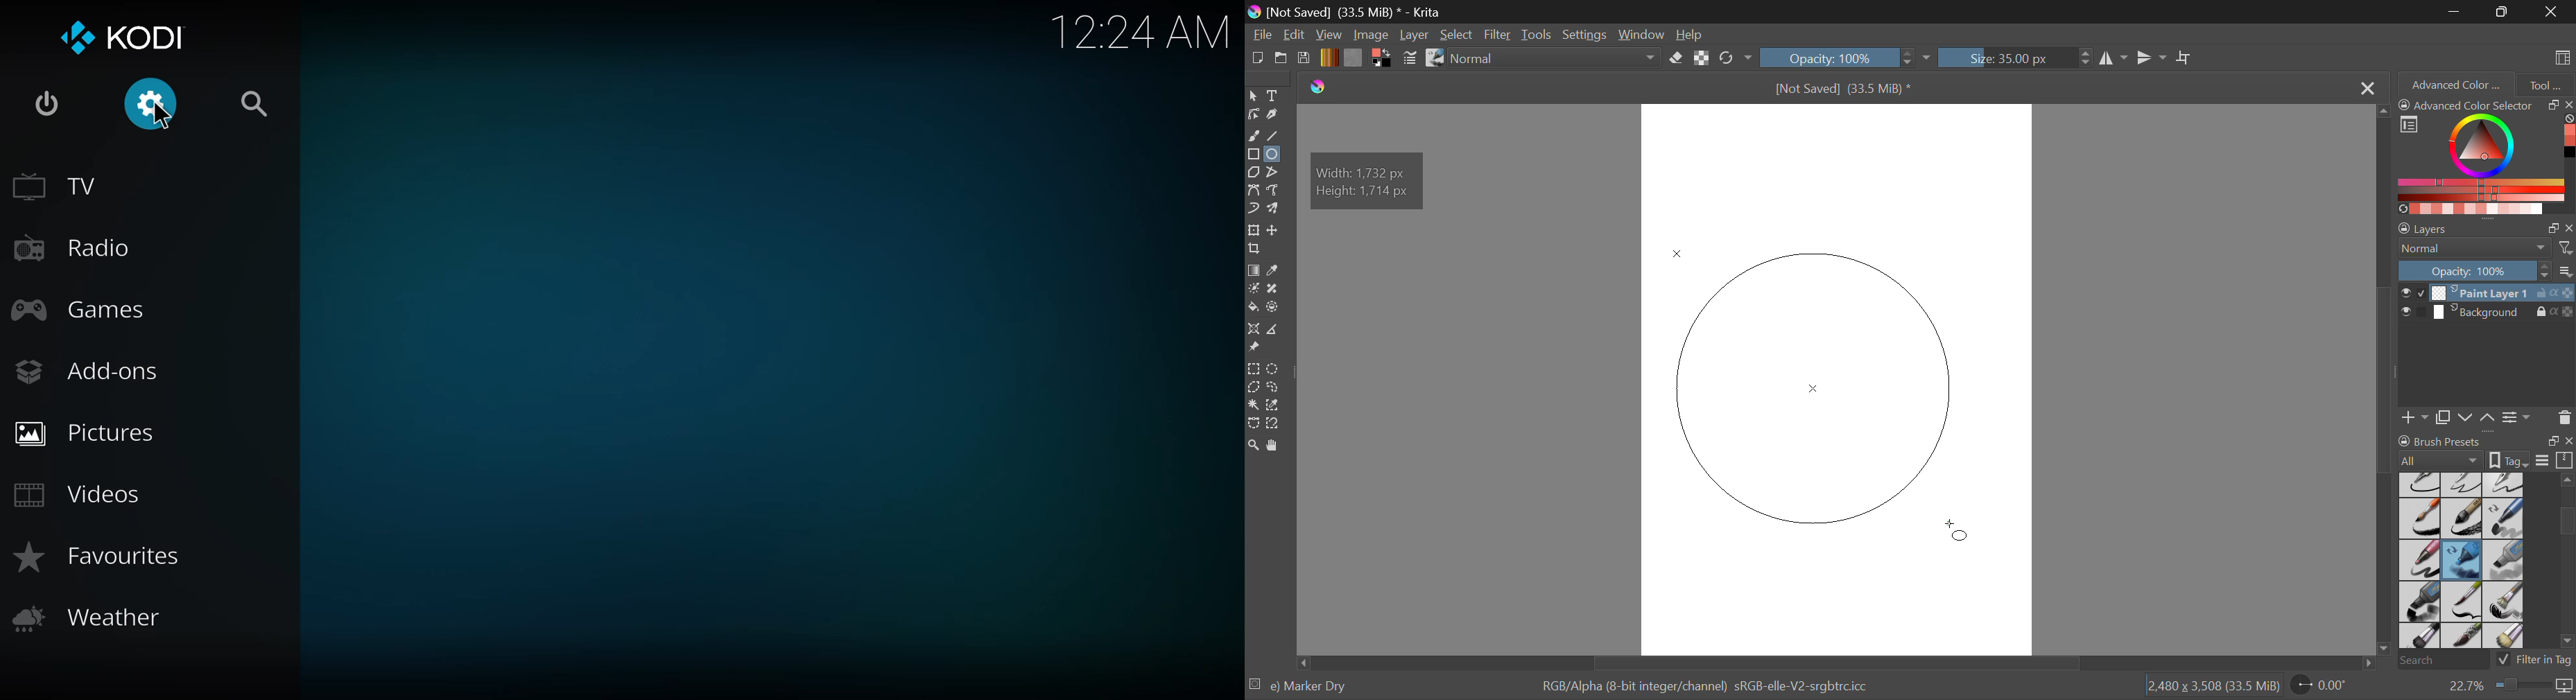 The width and height of the screenshot is (2576, 700). I want to click on Zoom 22.7%, so click(2505, 686).